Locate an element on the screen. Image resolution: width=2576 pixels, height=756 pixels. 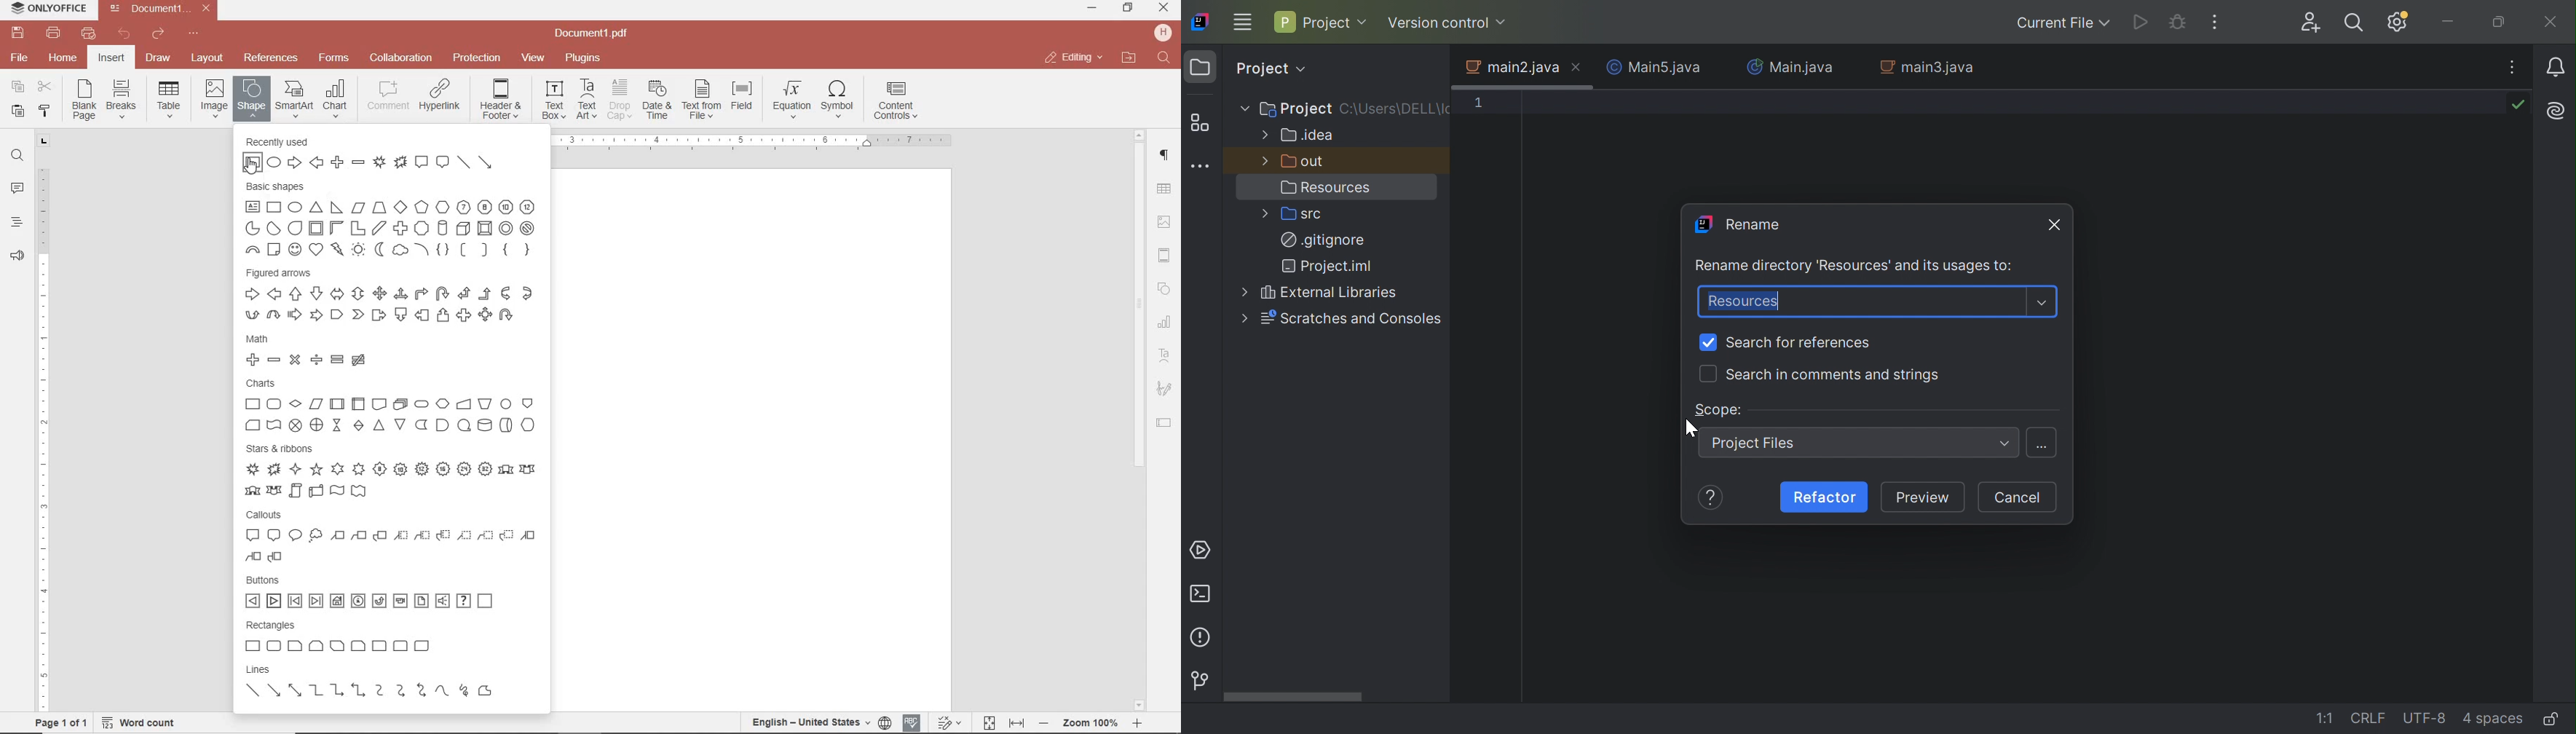
file is located at coordinates (20, 58).